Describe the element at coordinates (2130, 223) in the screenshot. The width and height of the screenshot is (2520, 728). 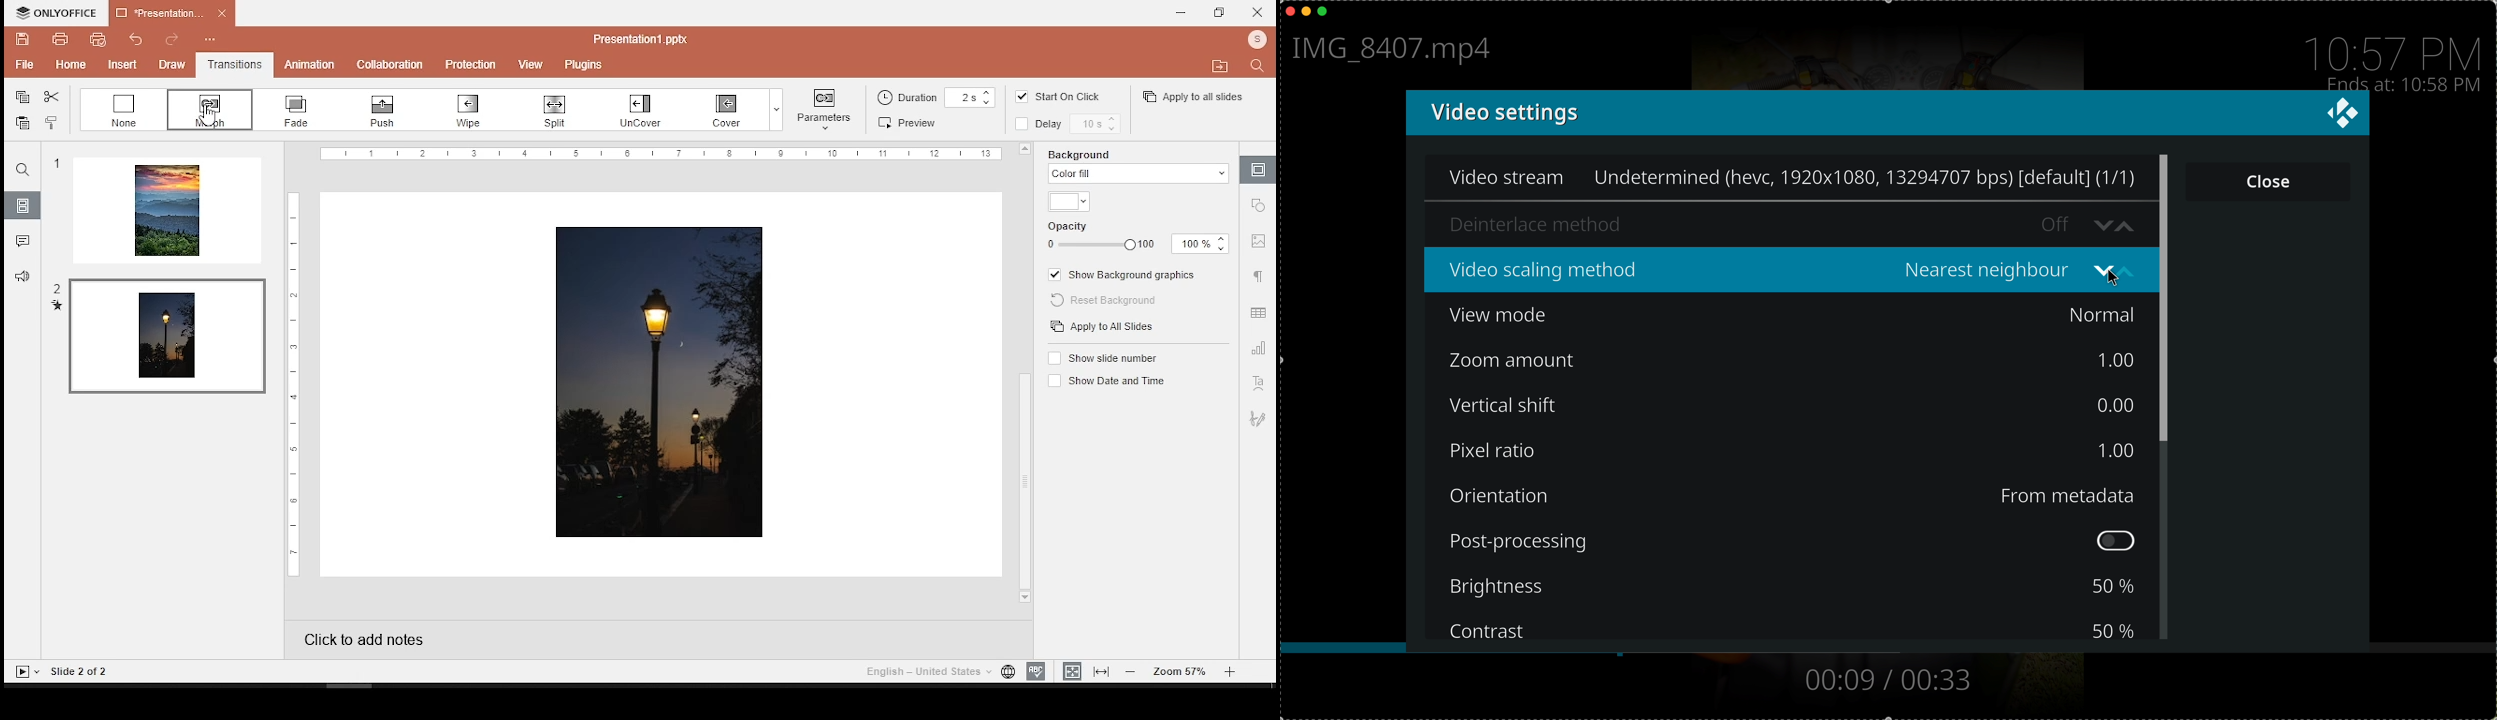
I see `increase value` at that location.